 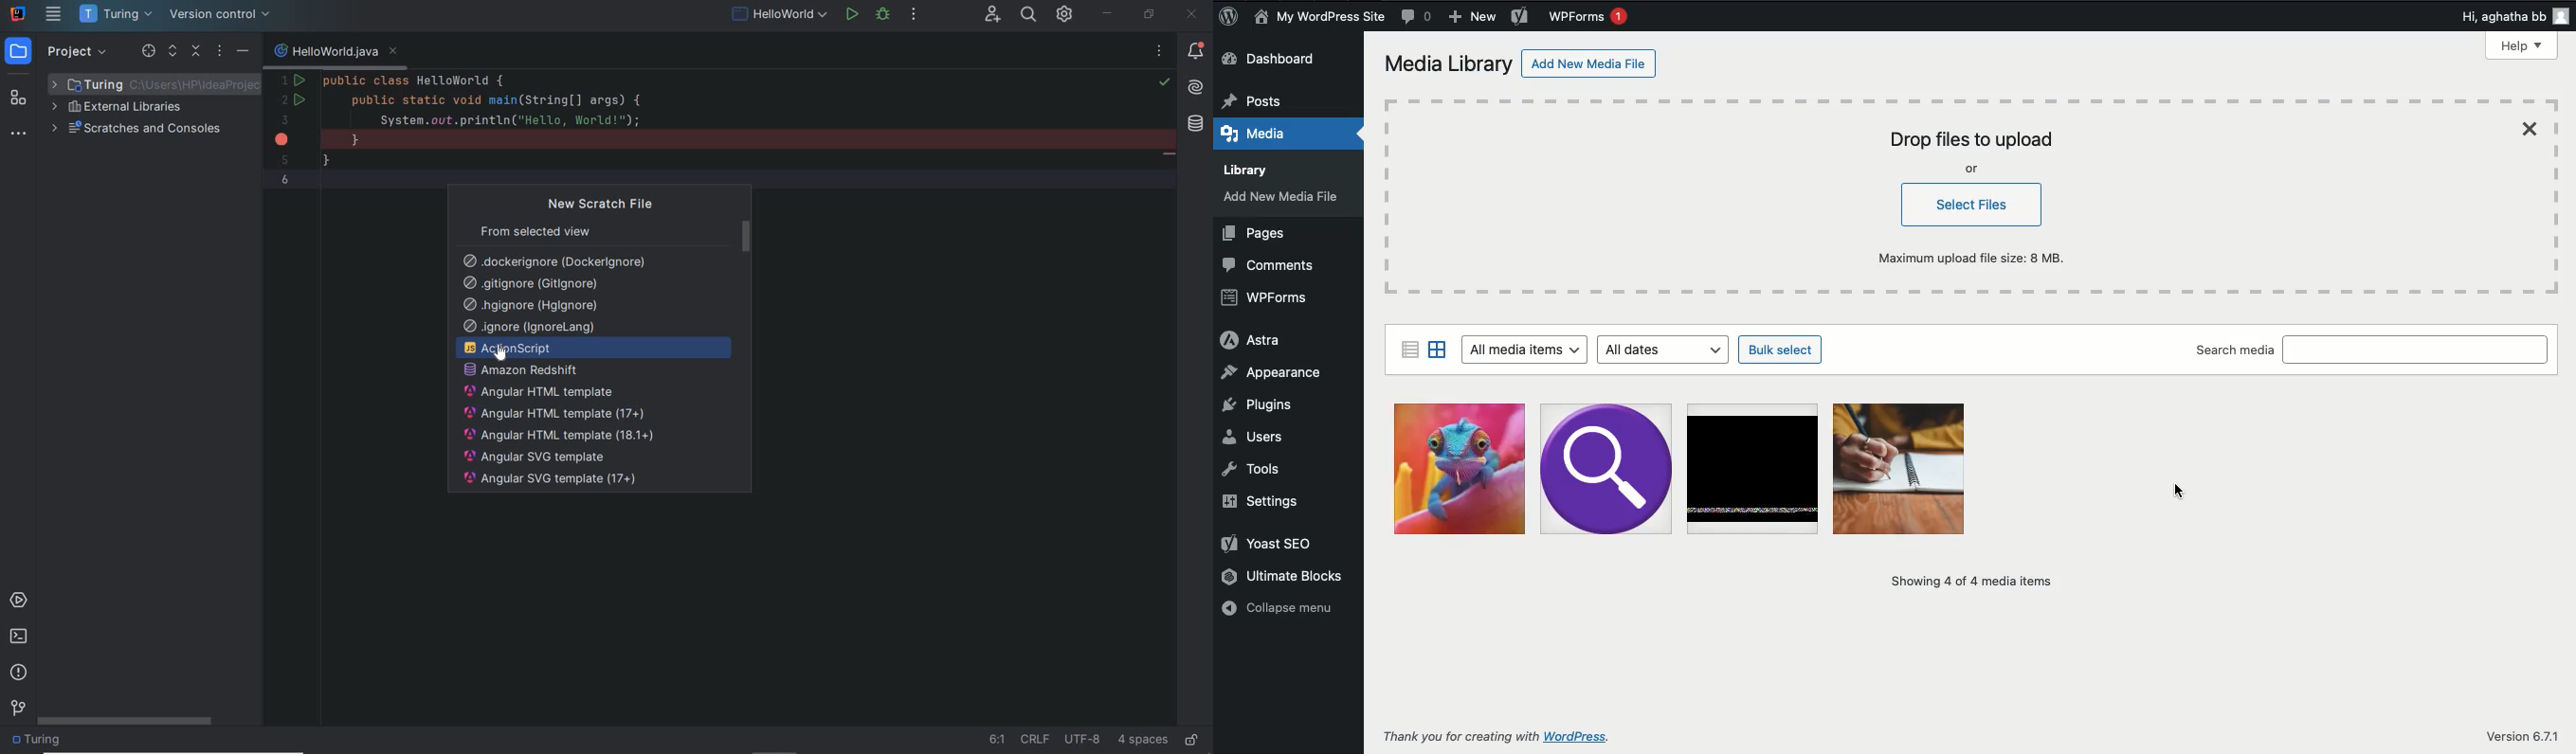 I want to click on Yoast SEO, so click(x=1270, y=542).